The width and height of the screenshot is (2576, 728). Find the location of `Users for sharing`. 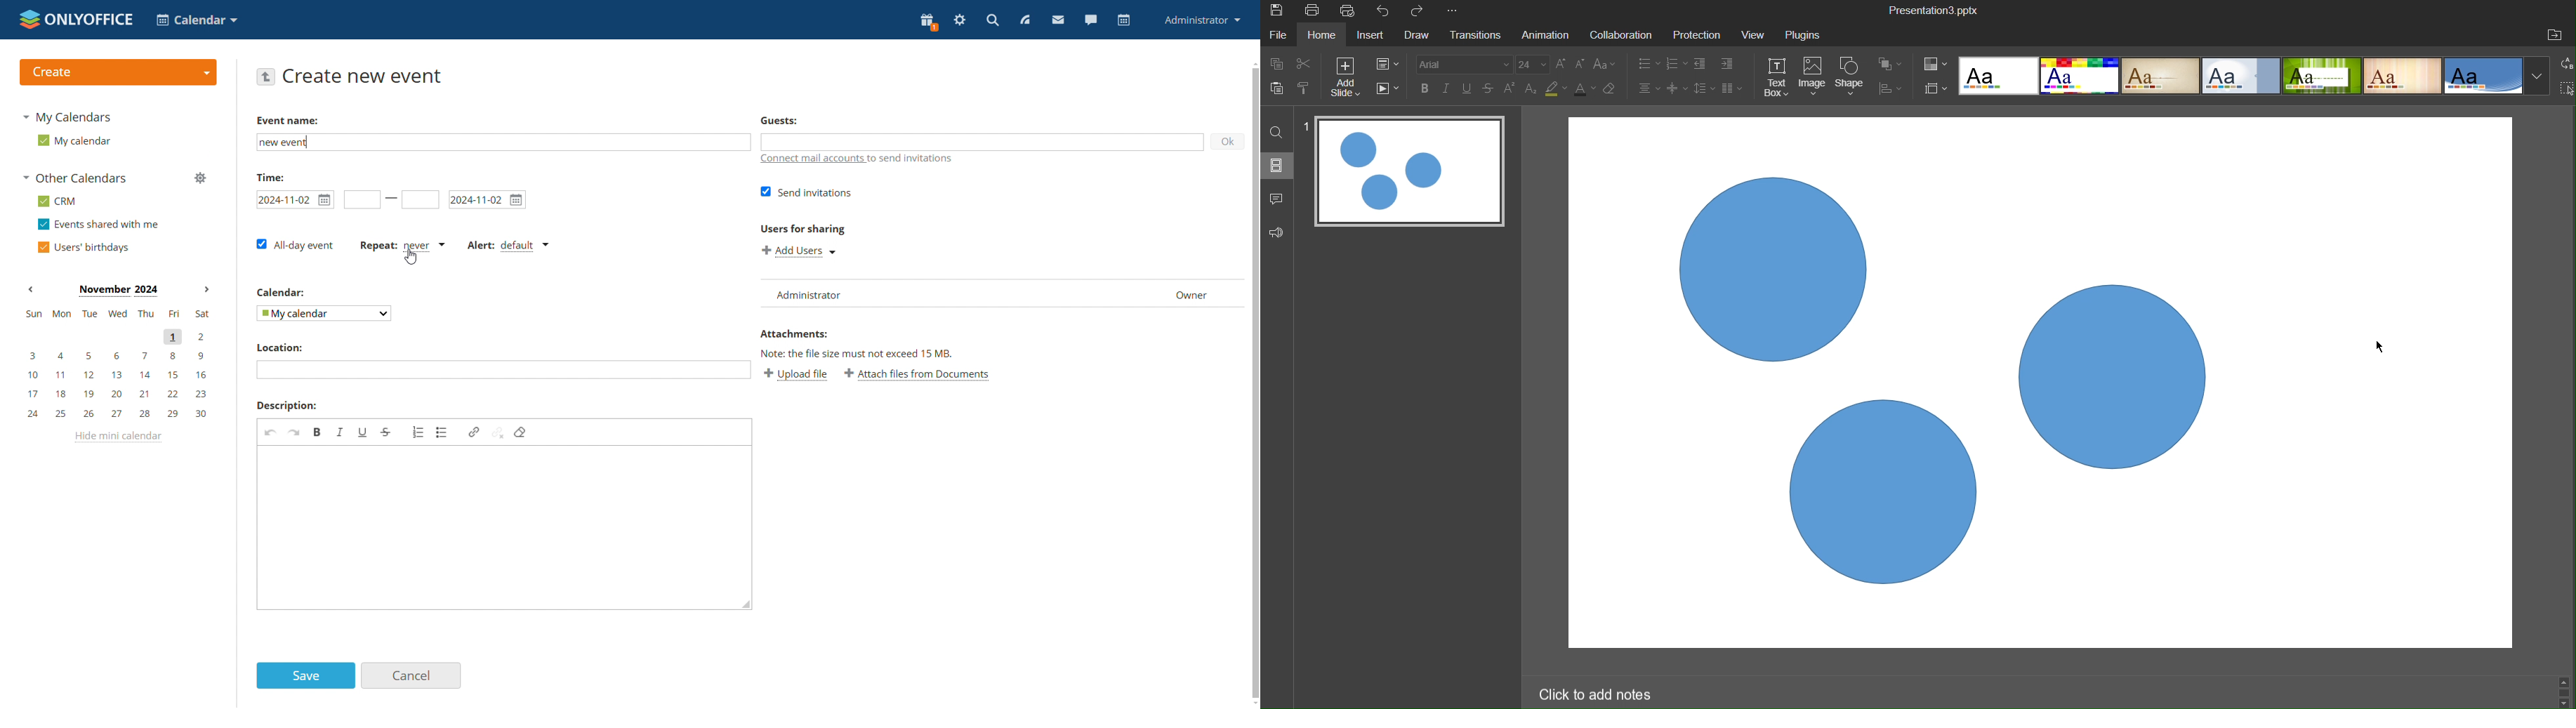

Users for sharing is located at coordinates (801, 226).